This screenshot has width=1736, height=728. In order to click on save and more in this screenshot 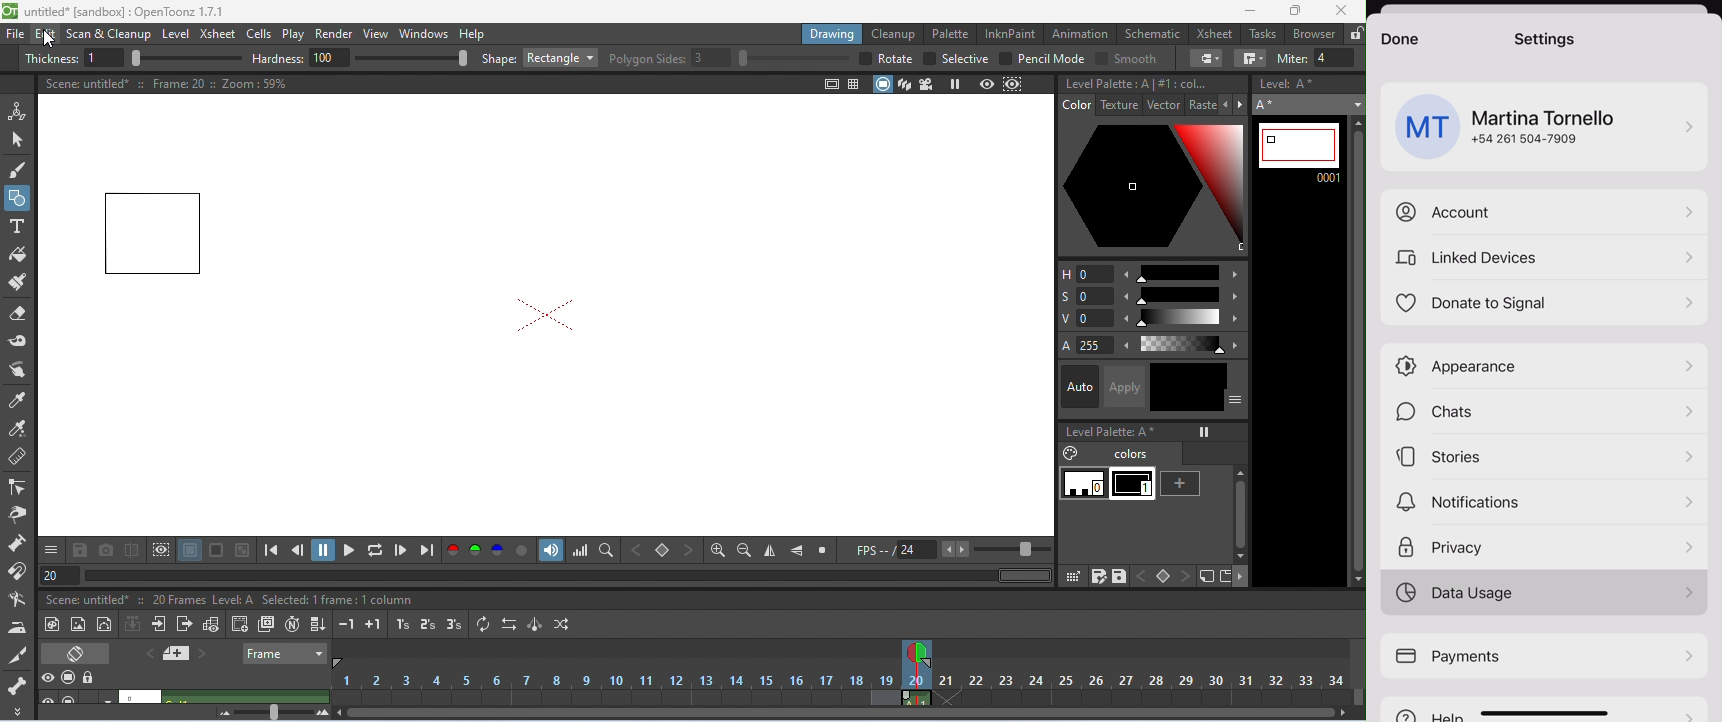, I will do `click(50, 549)`.